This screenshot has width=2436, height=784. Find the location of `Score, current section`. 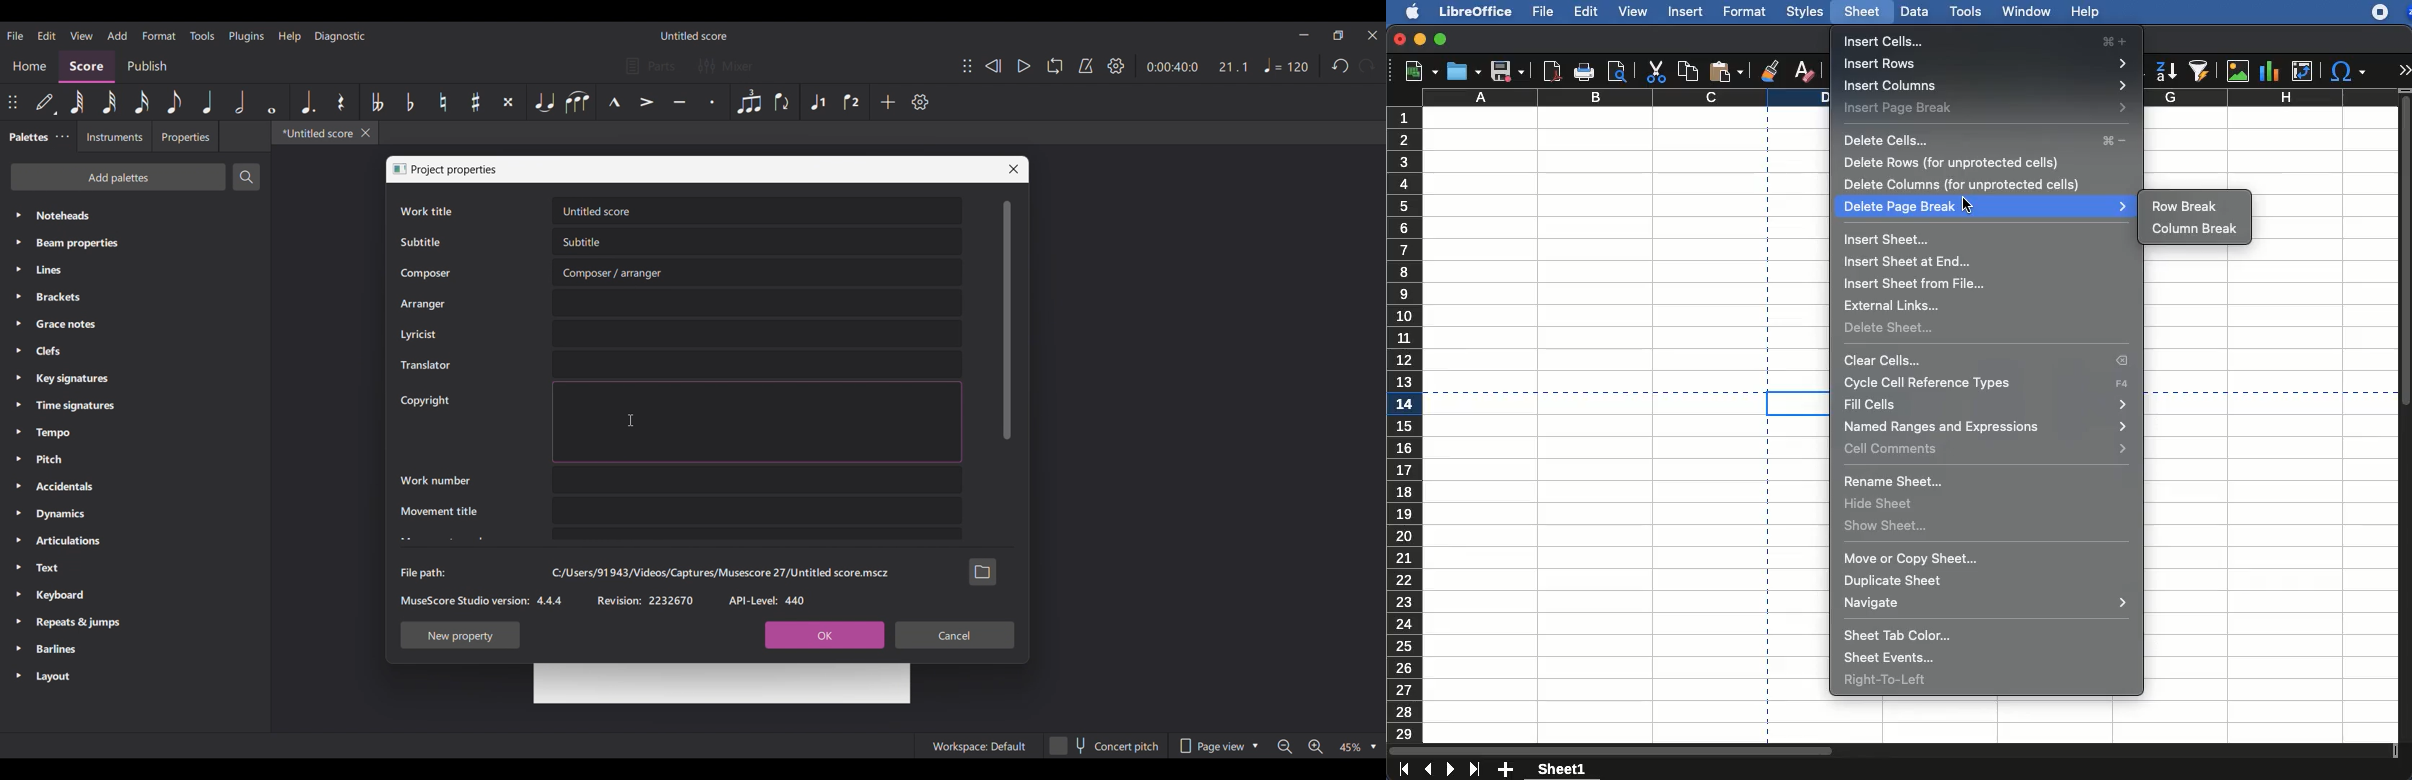

Score, current section is located at coordinates (87, 66).